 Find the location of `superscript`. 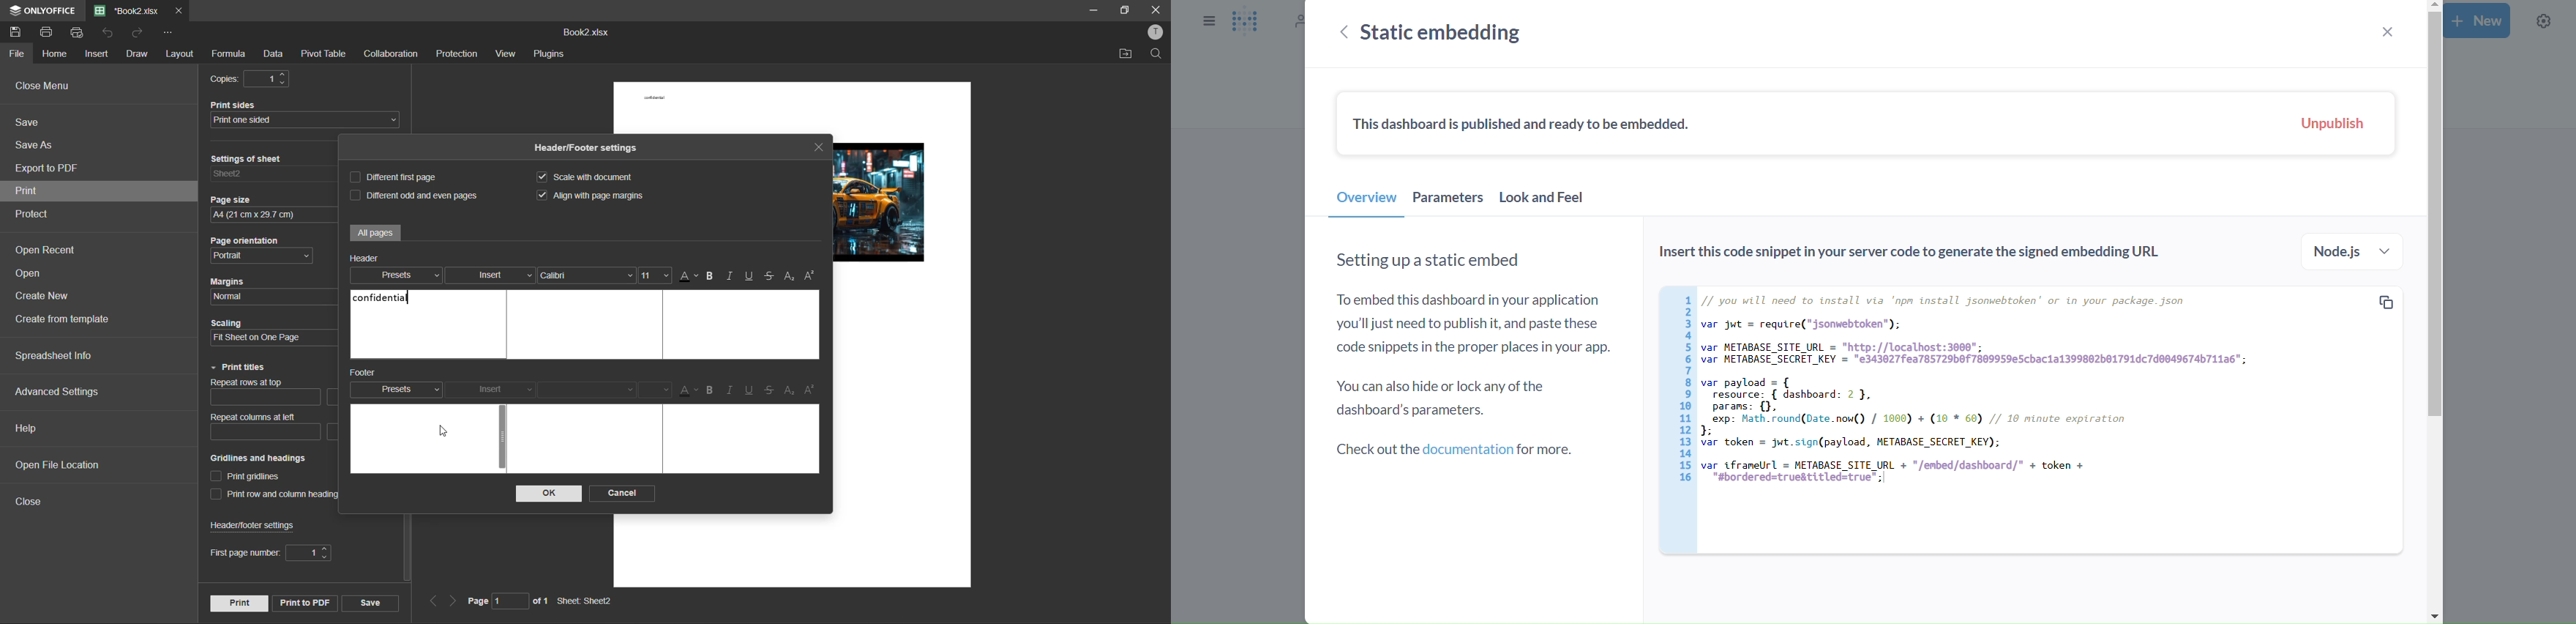

superscript is located at coordinates (811, 392).